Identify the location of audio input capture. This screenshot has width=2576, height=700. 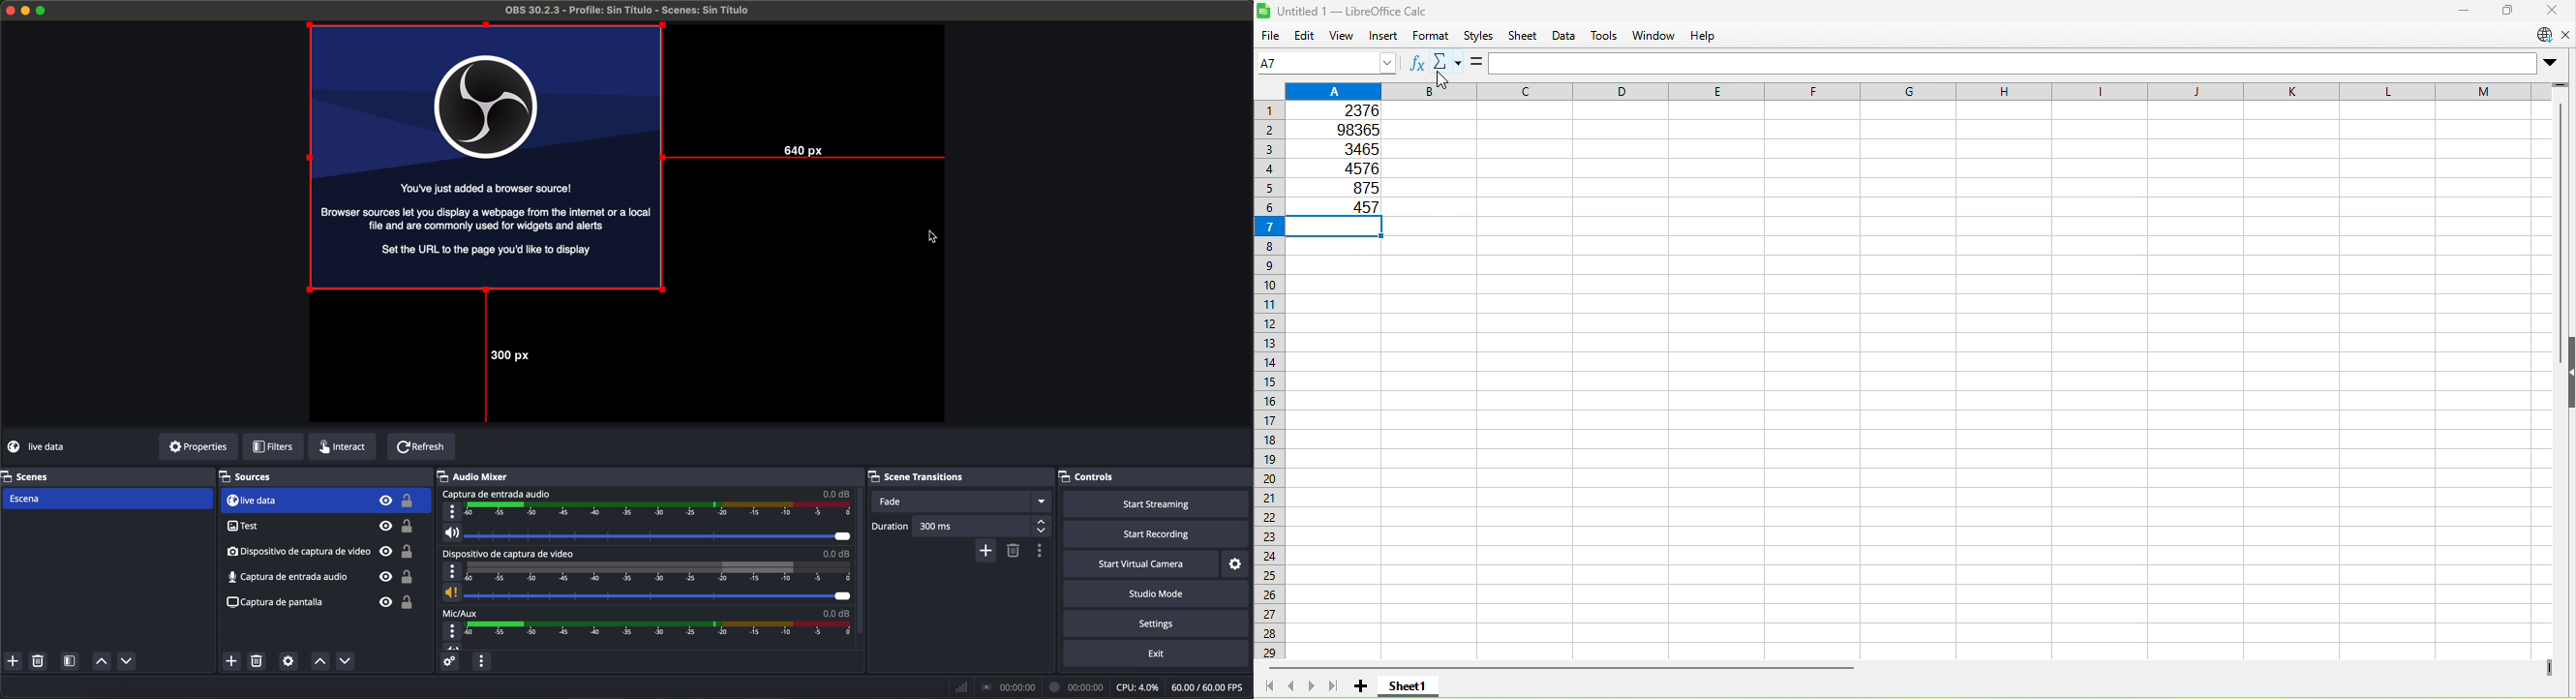
(323, 551).